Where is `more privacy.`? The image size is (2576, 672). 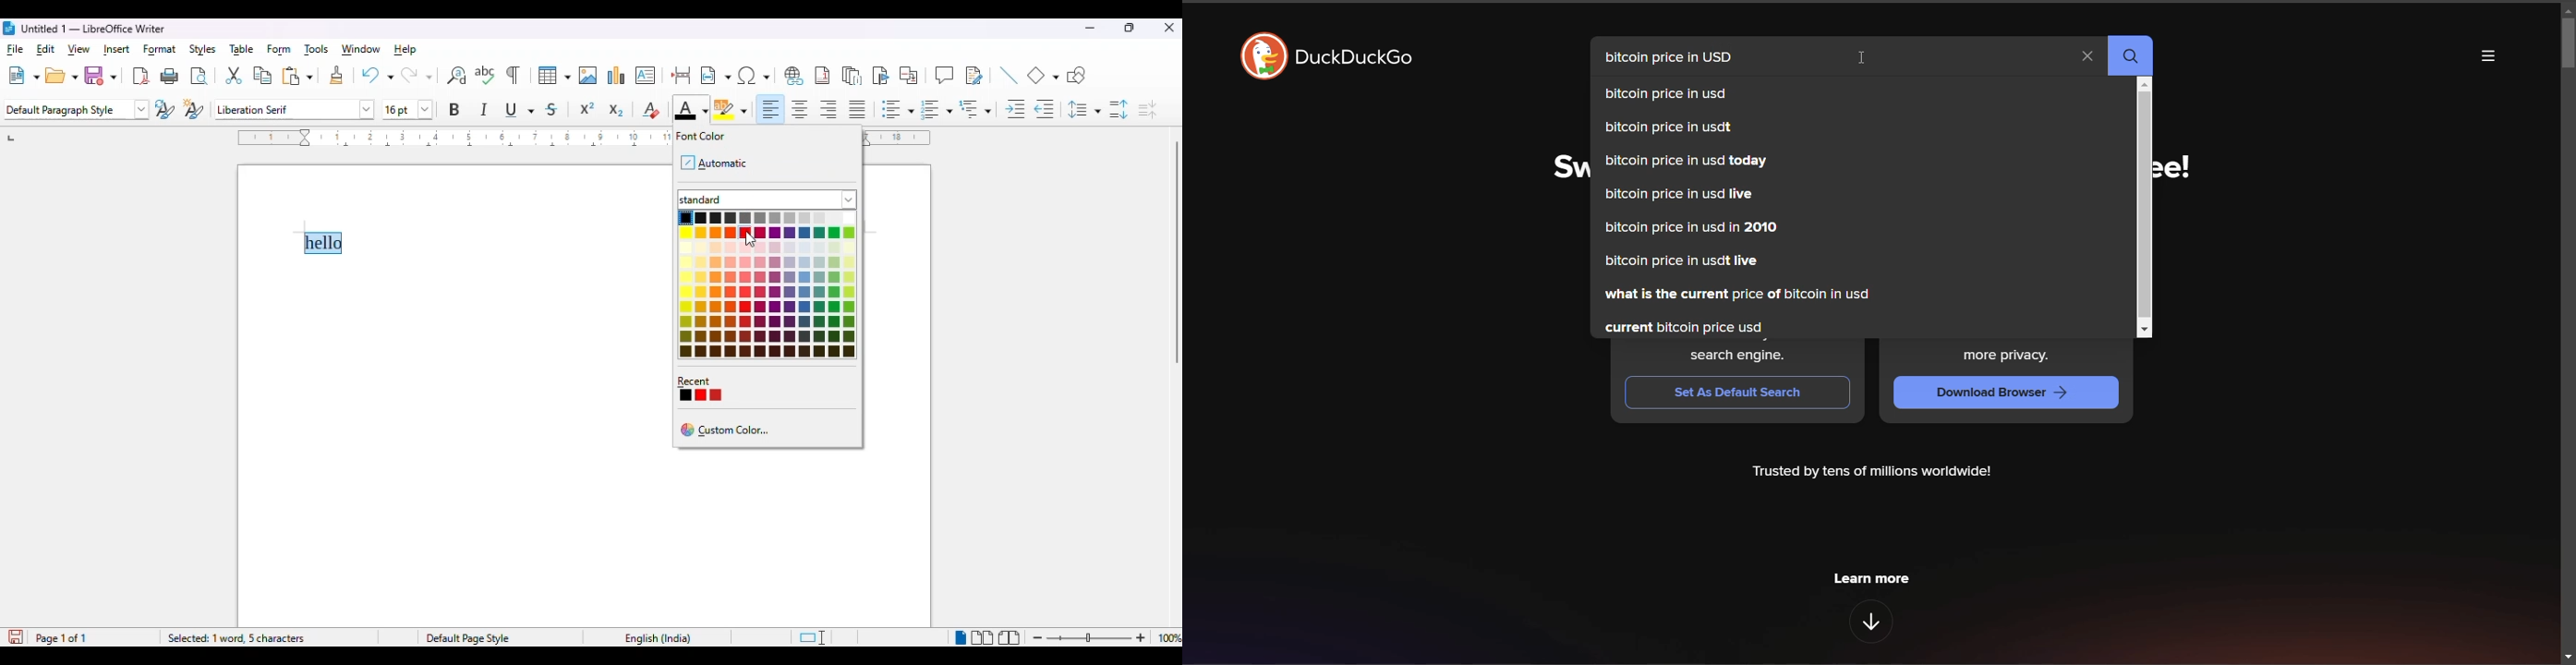
more privacy. is located at coordinates (2012, 355).